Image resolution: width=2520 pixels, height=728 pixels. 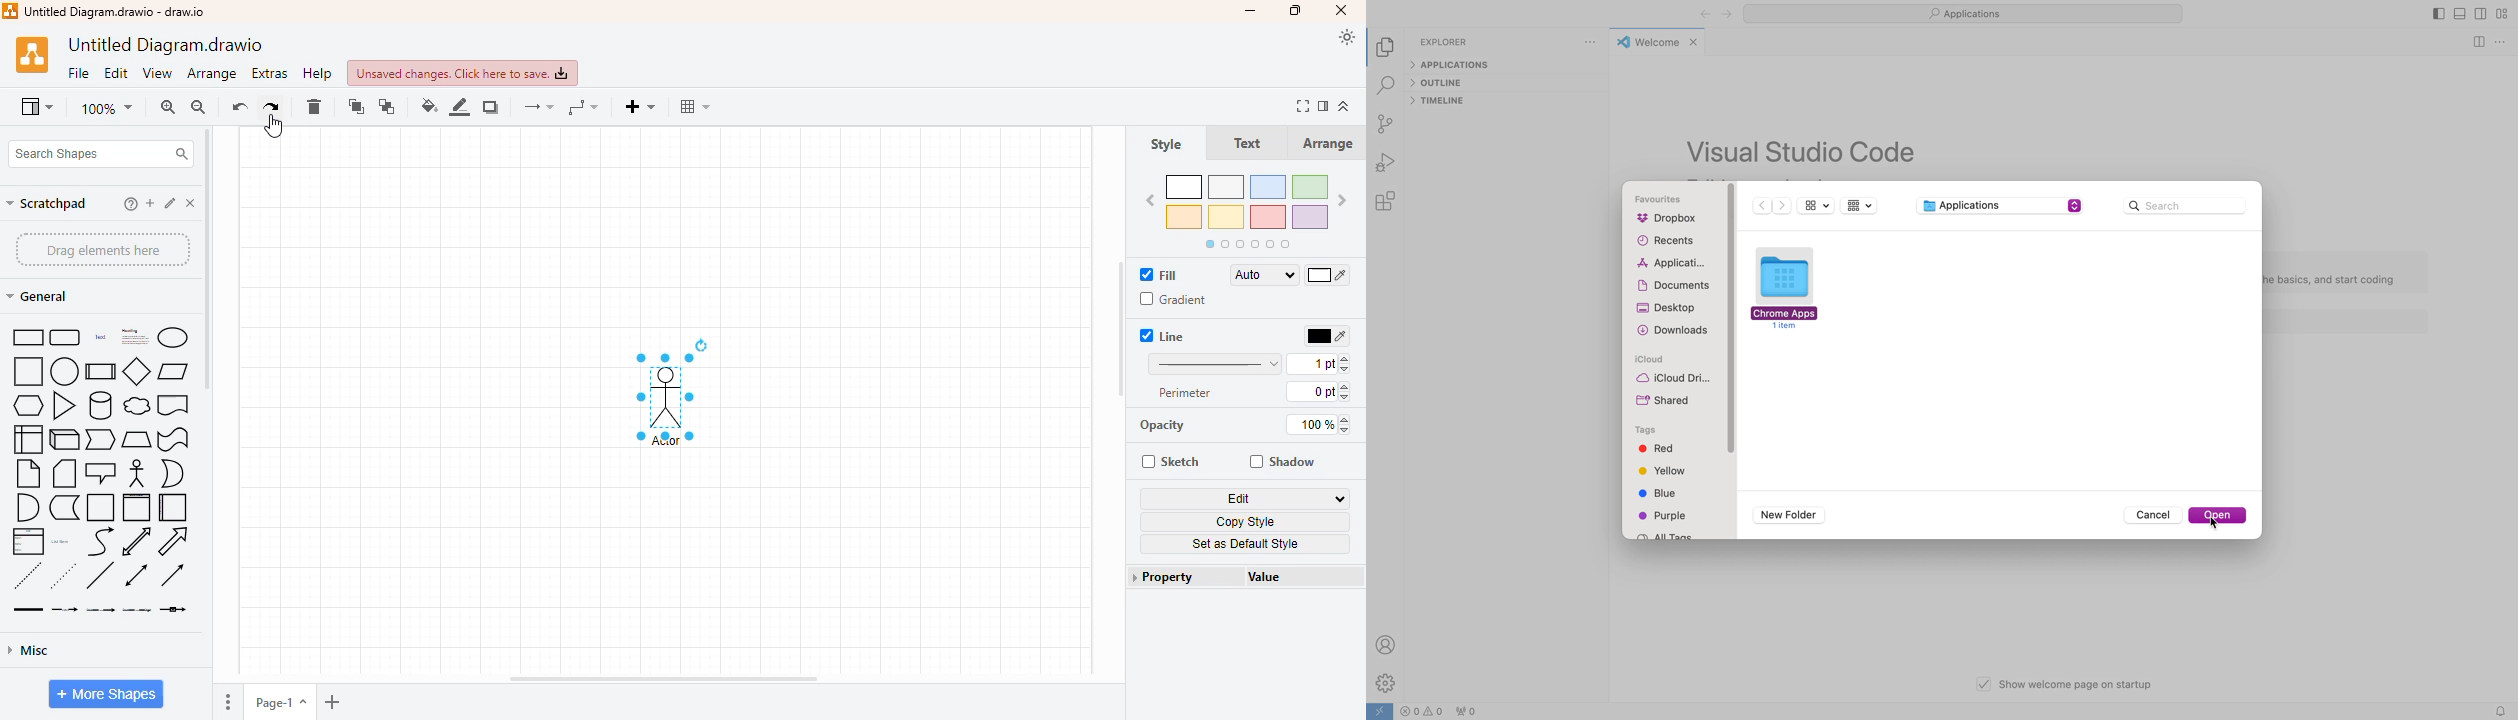 What do you see at coordinates (173, 440) in the screenshot?
I see `tape` at bounding box center [173, 440].